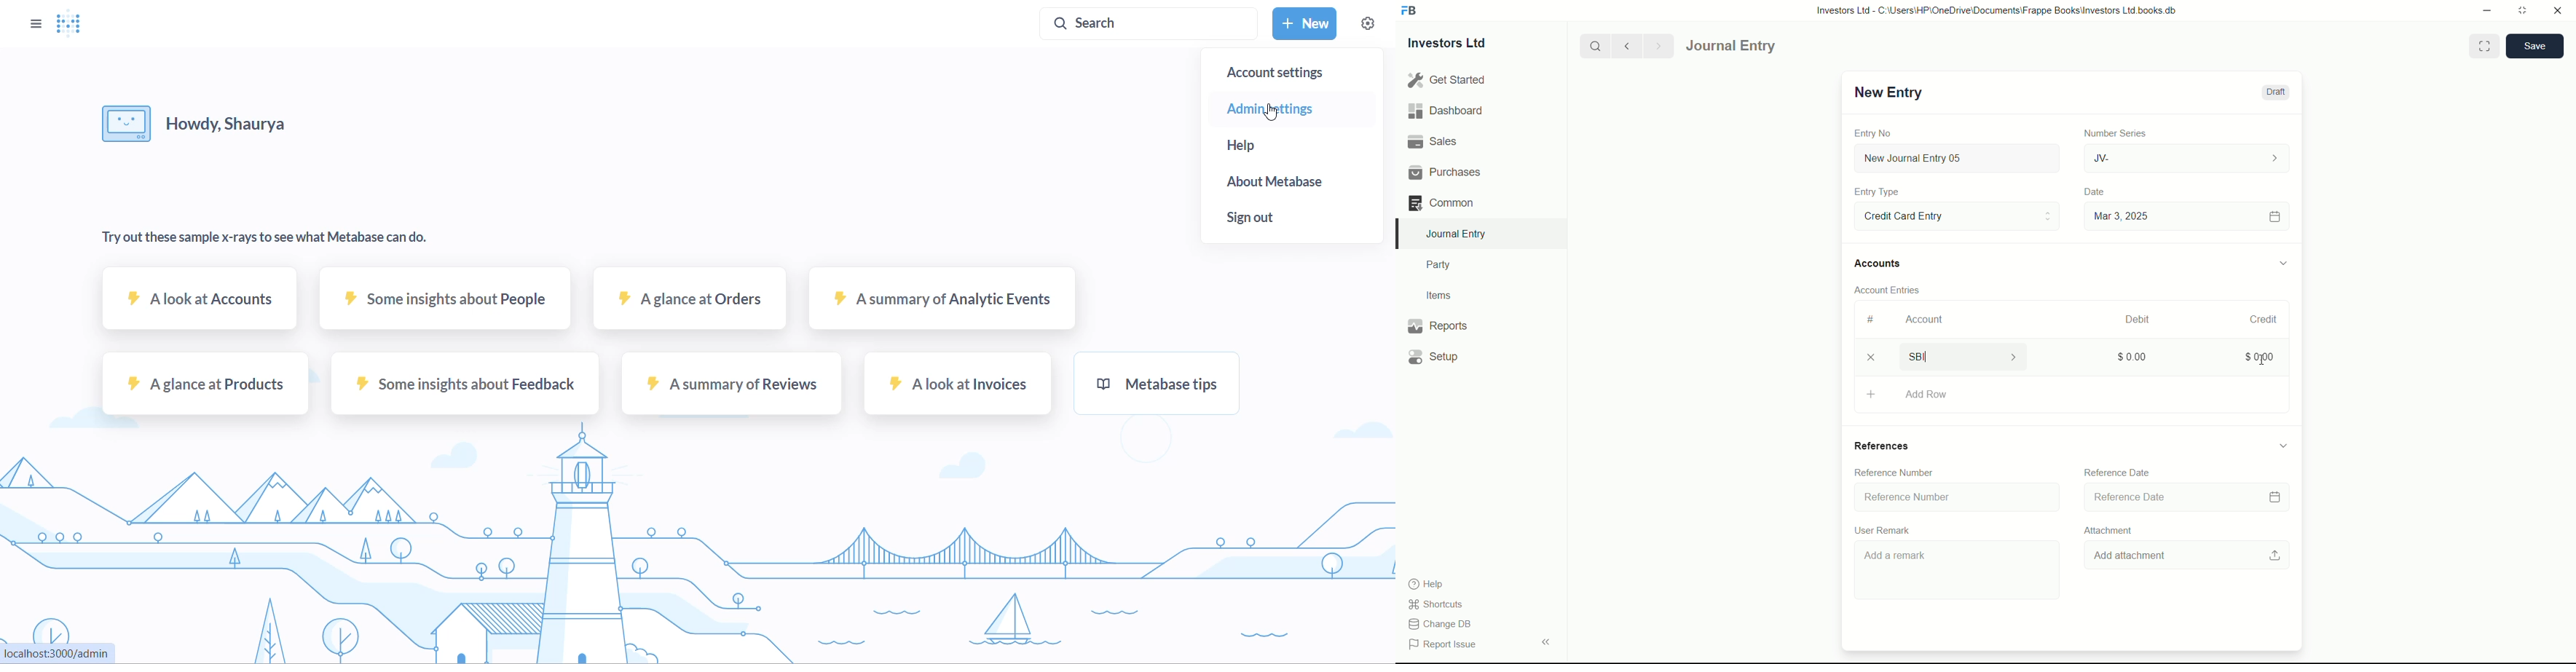 The width and height of the screenshot is (2576, 672). What do you see at coordinates (187, 301) in the screenshot?
I see `A look at accounts sample` at bounding box center [187, 301].